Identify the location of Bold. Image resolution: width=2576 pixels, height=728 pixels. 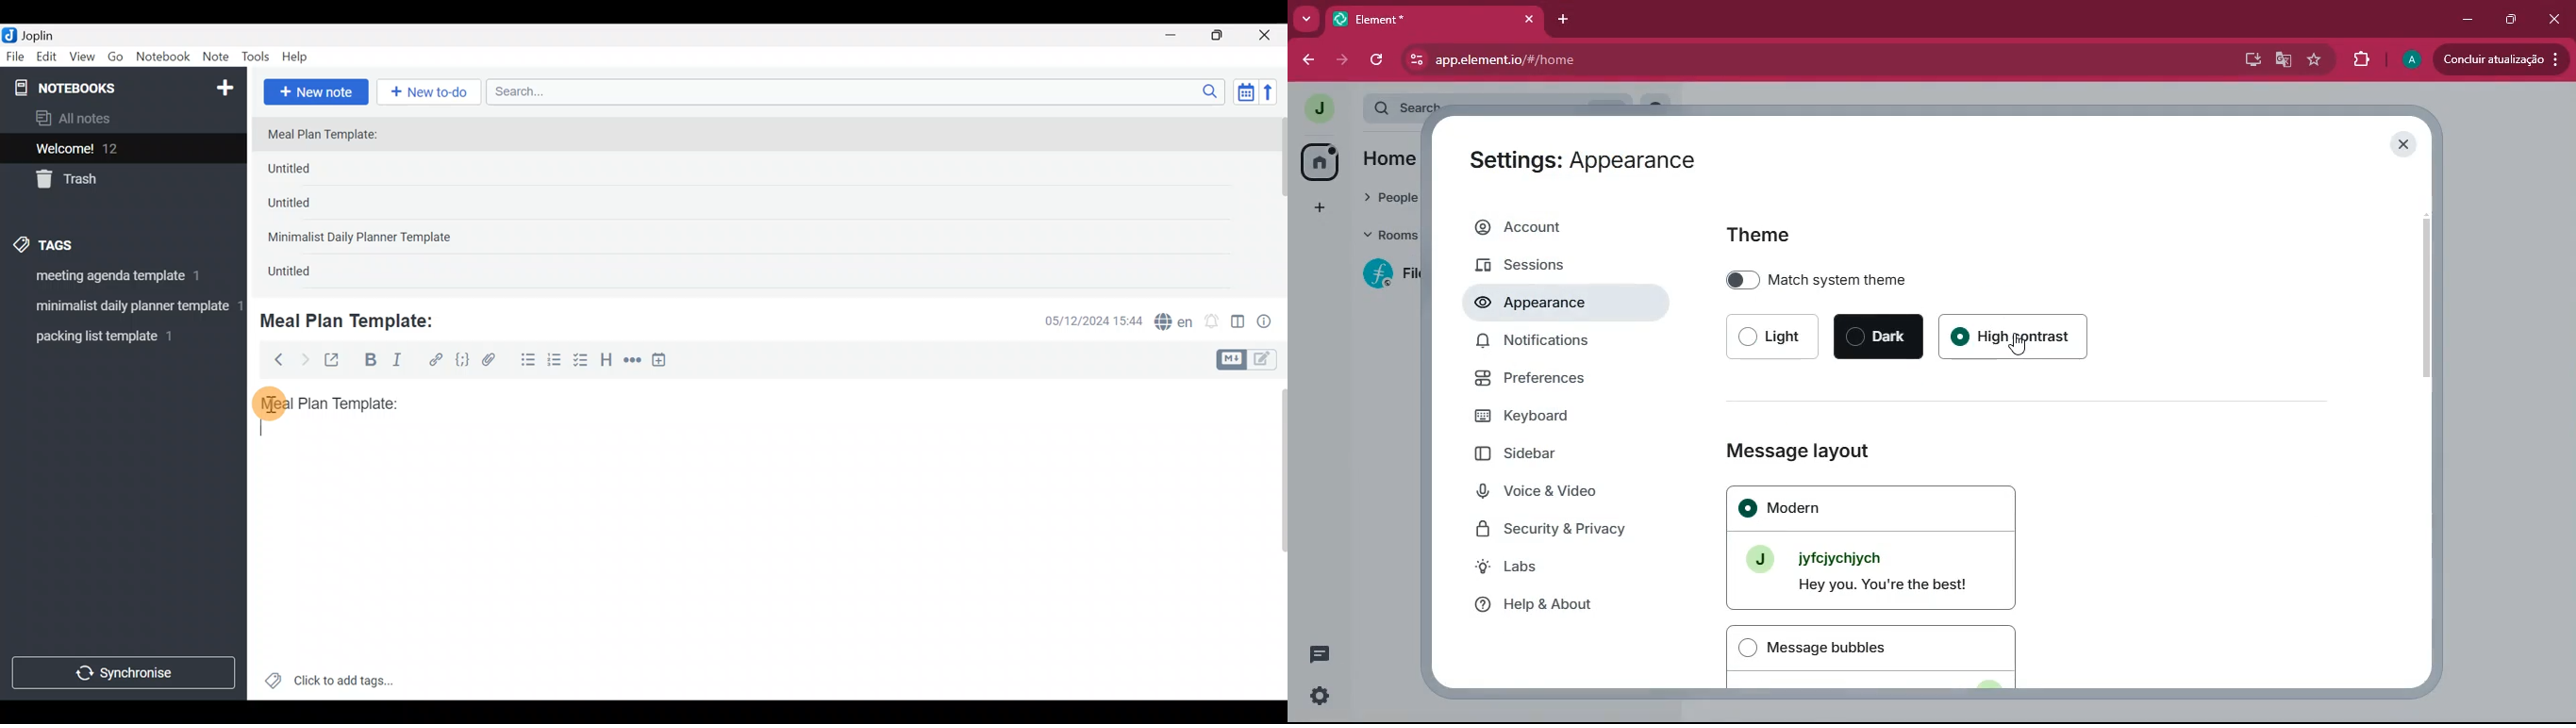
(370, 361).